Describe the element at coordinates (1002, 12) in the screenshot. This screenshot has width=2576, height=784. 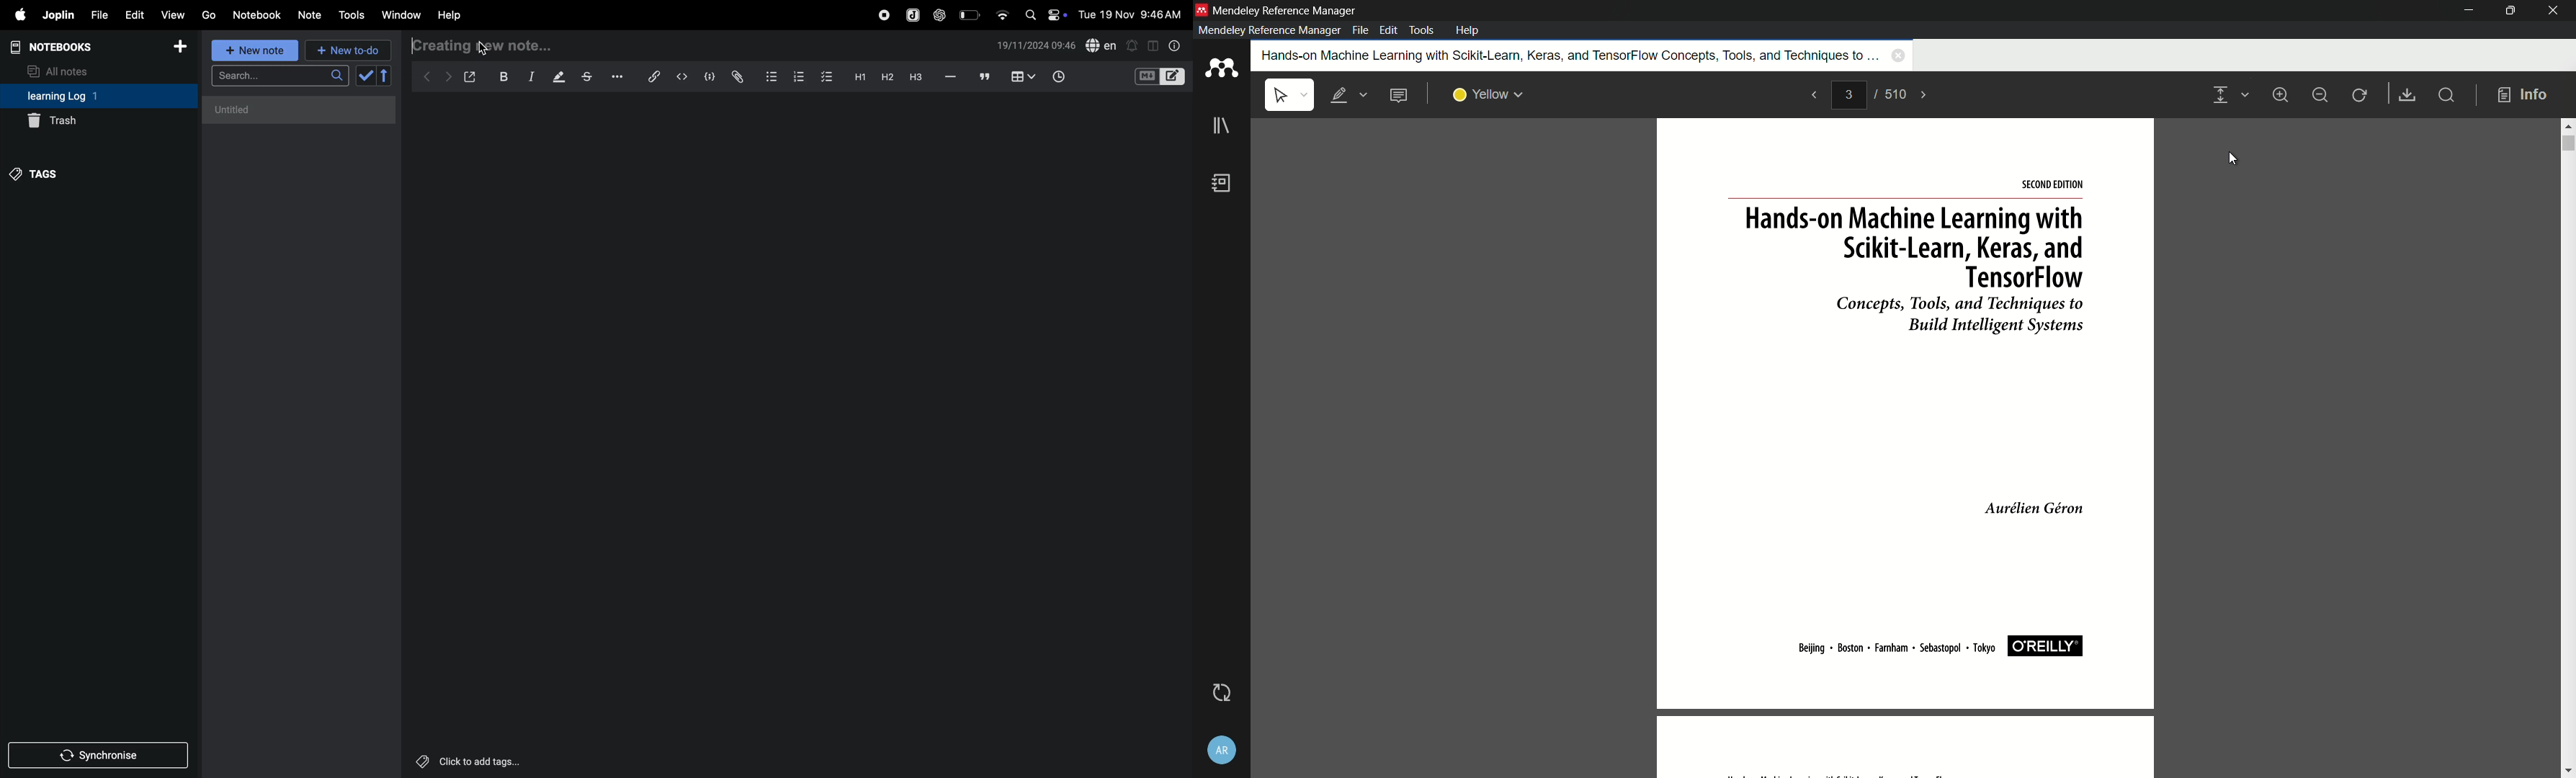
I see `wifi` at that location.